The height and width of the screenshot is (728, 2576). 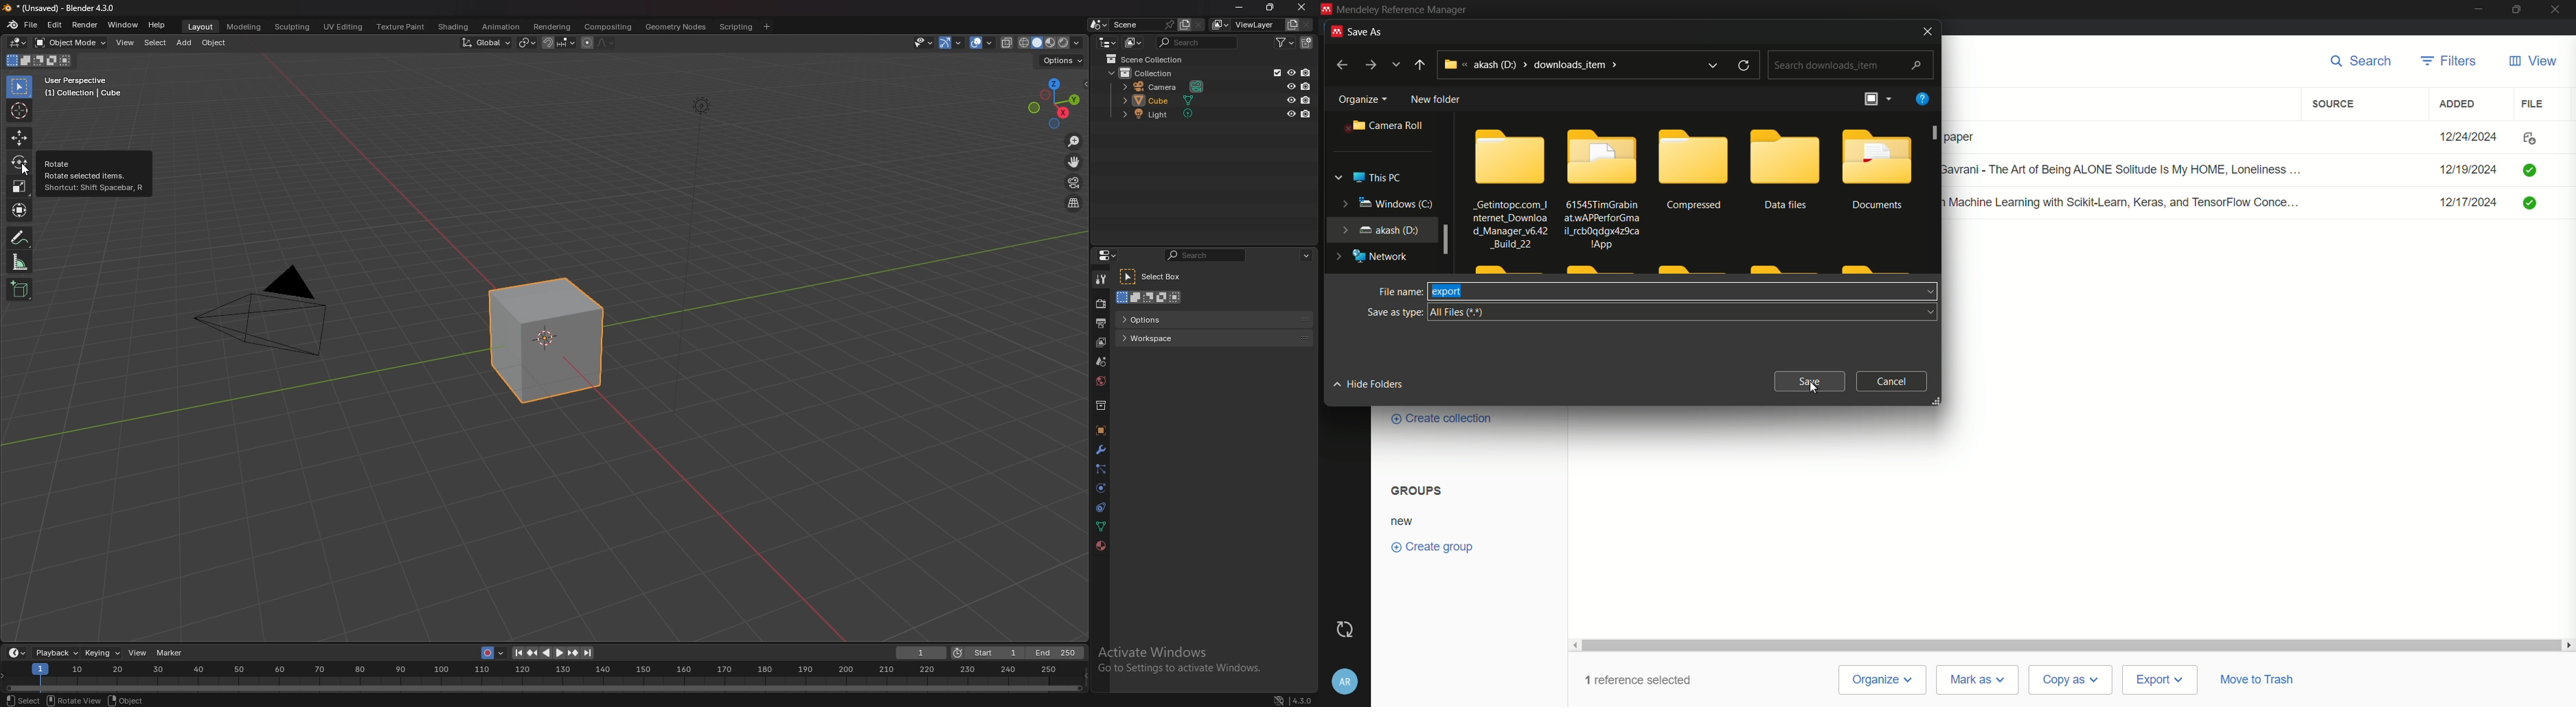 I want to click on file, so click(x=2530, y=104).